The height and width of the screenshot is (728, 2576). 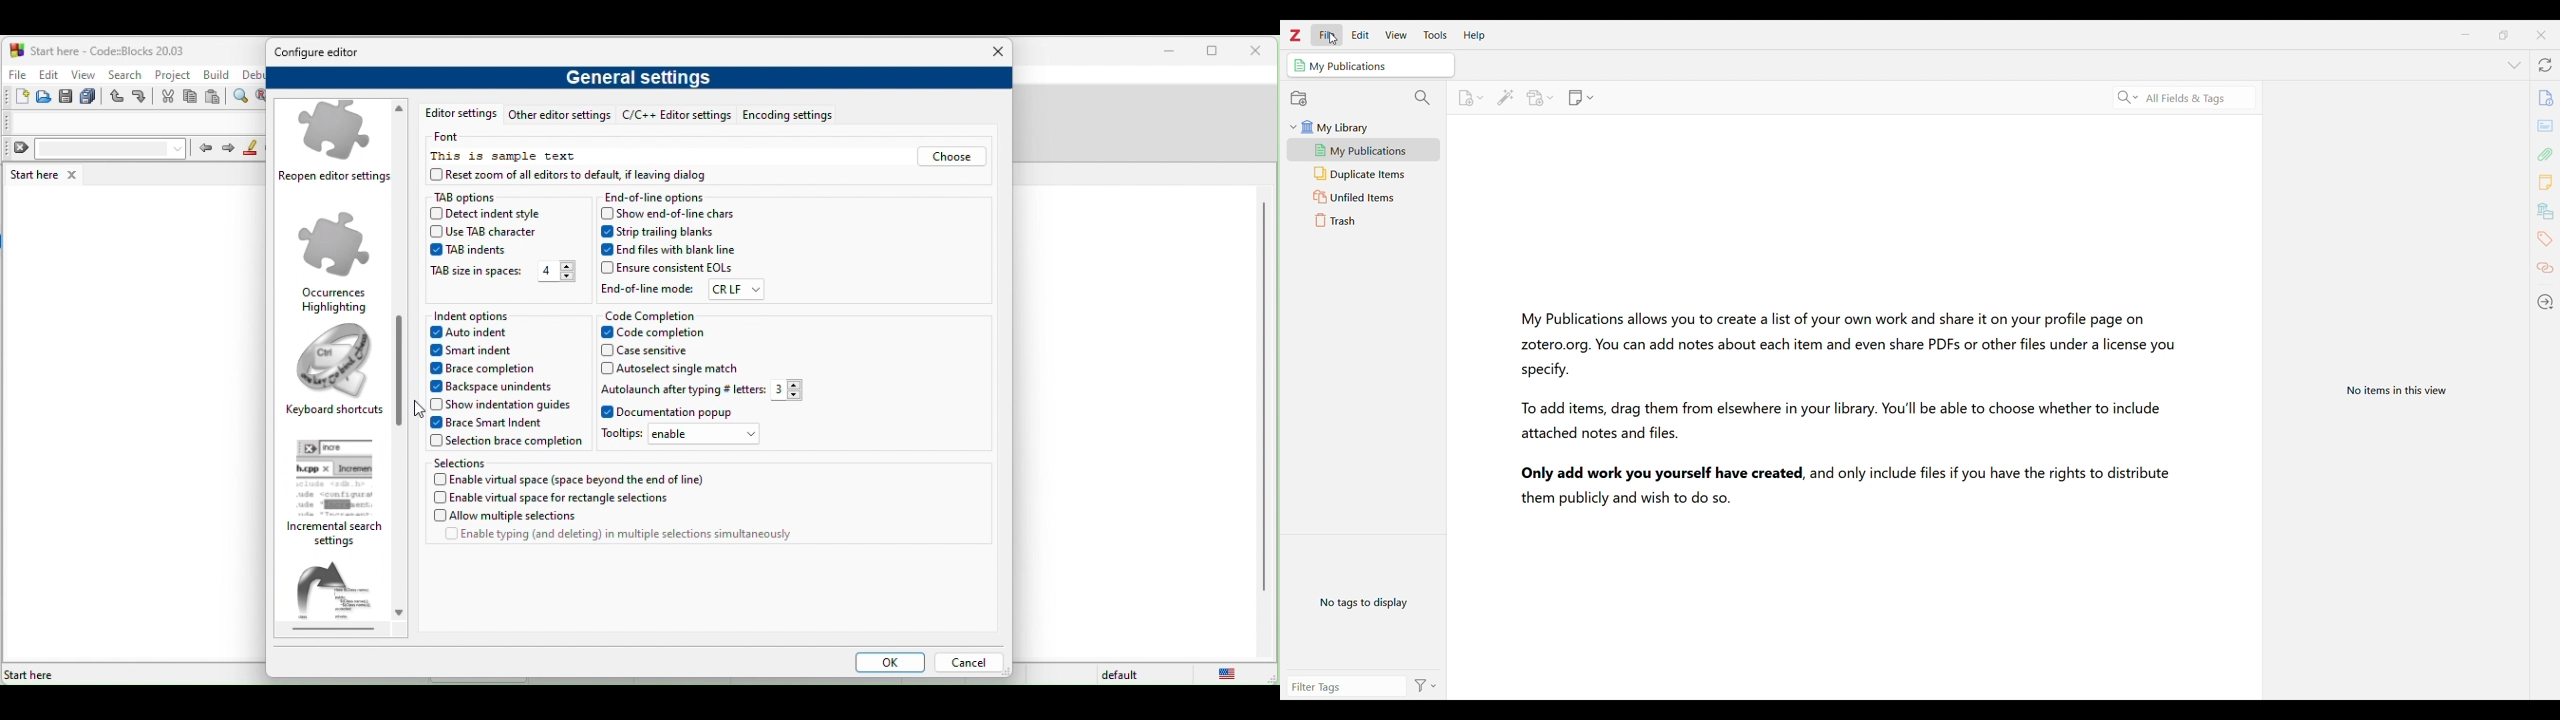 I want to click on detect indent style, so click(x=504, y=215).